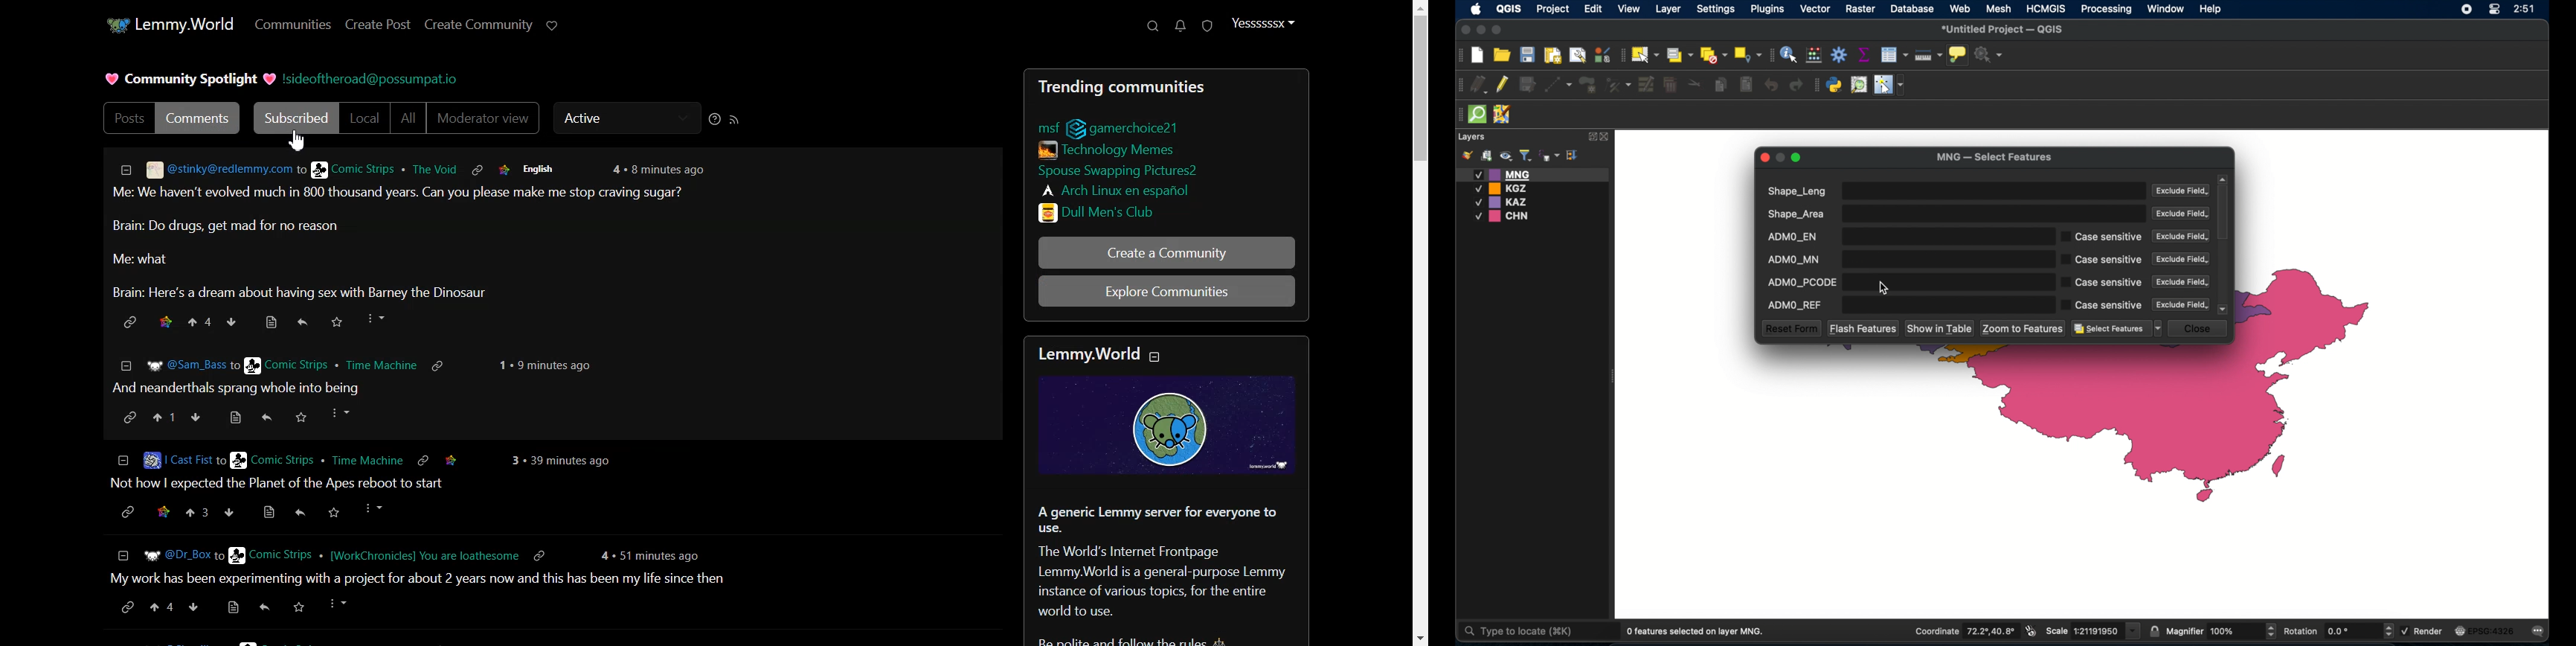  I want to click on image, so click(1178, 427).